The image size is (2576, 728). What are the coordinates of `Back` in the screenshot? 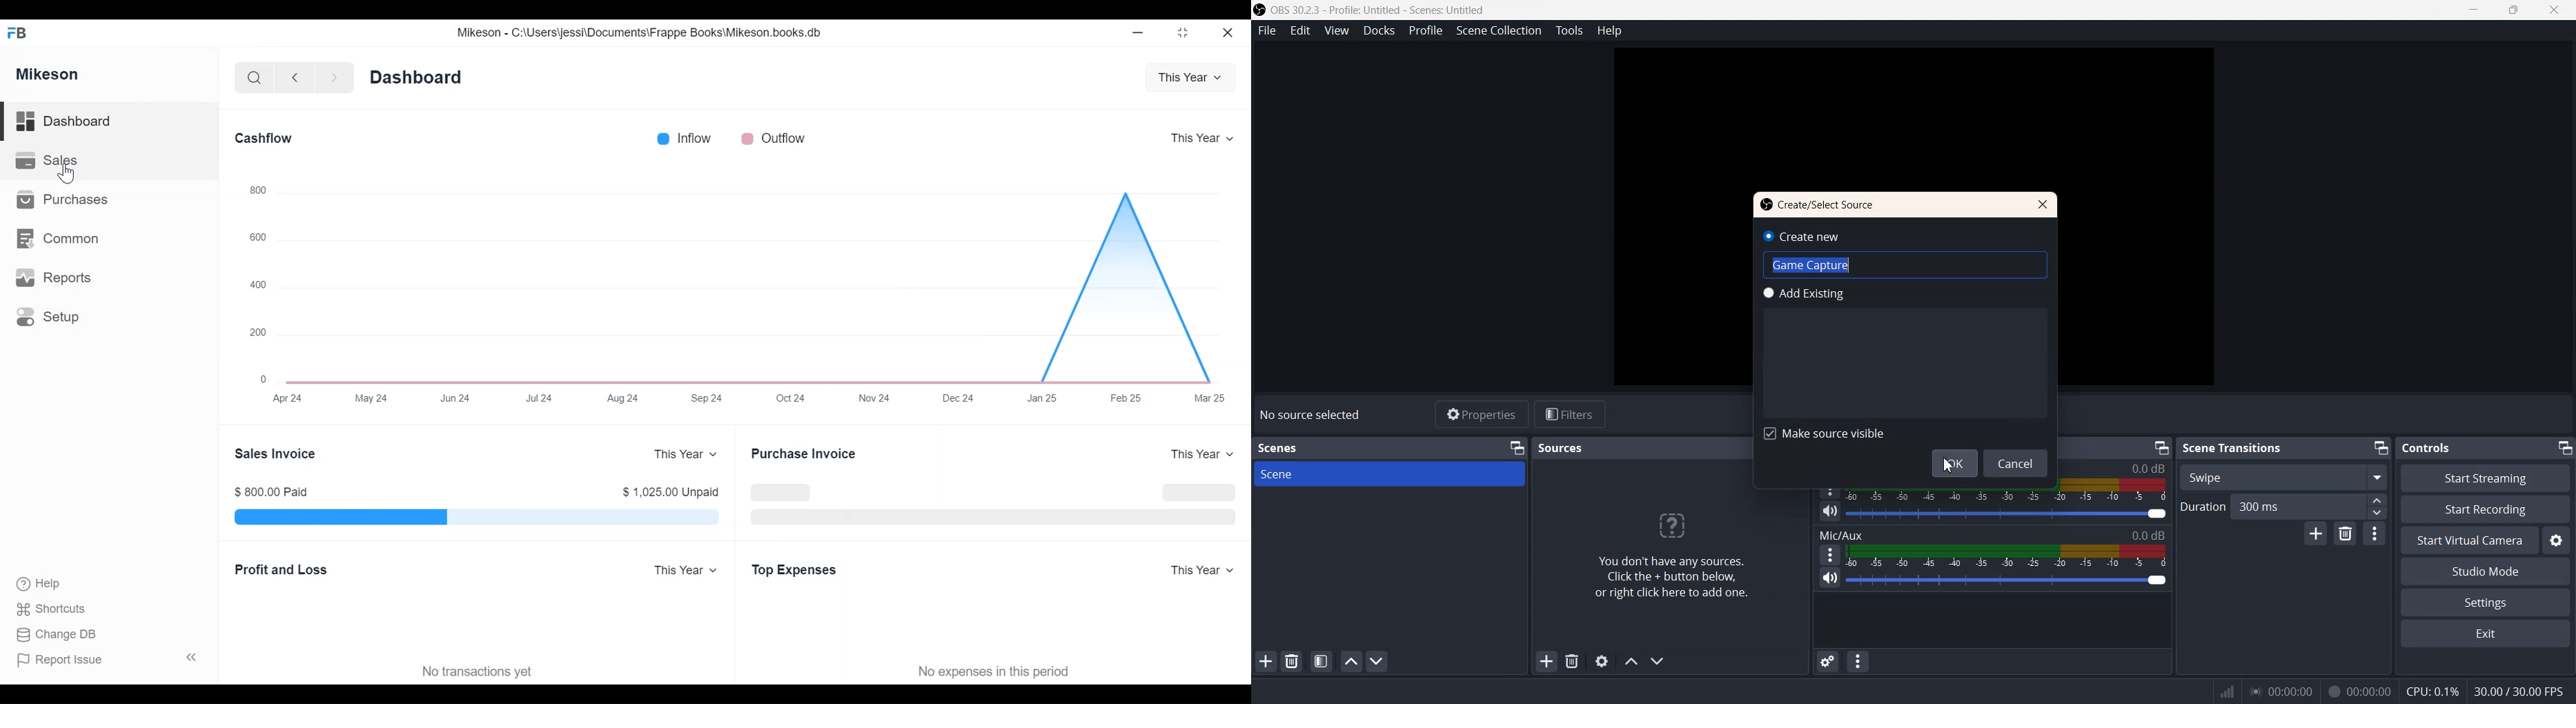 It's located at (300, 77).